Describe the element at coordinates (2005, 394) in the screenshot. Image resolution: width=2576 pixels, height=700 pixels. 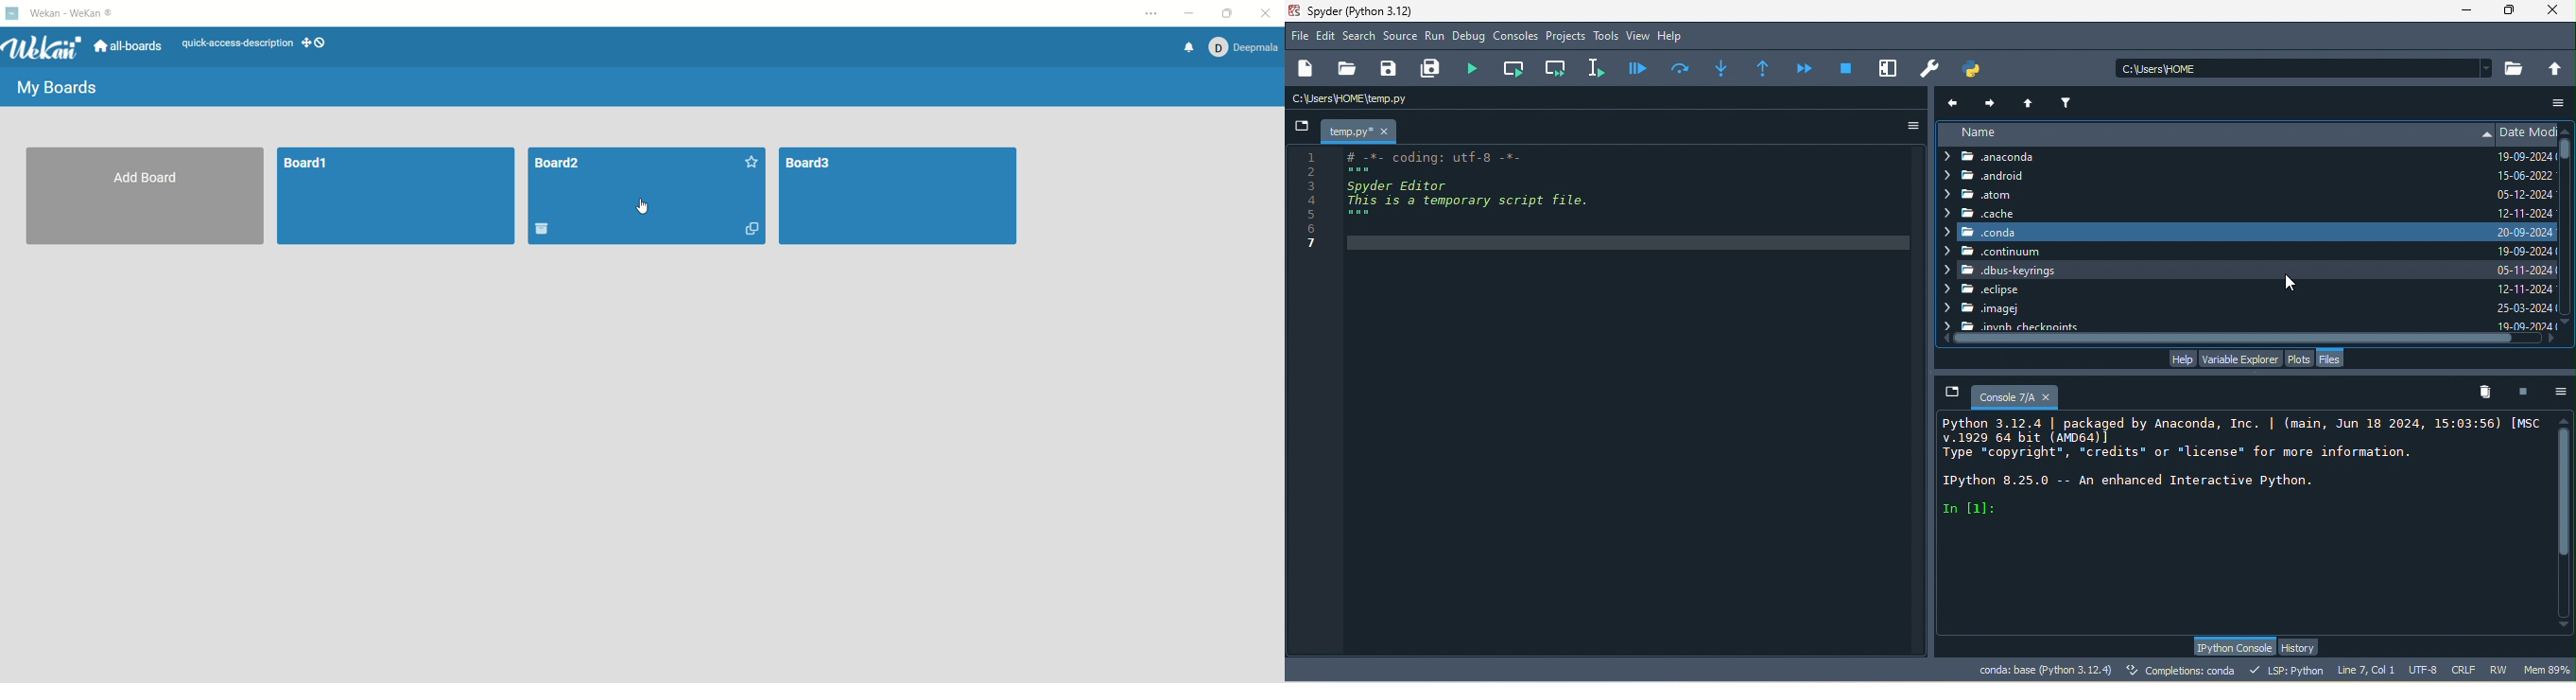
I see `console 7/a` at that location.